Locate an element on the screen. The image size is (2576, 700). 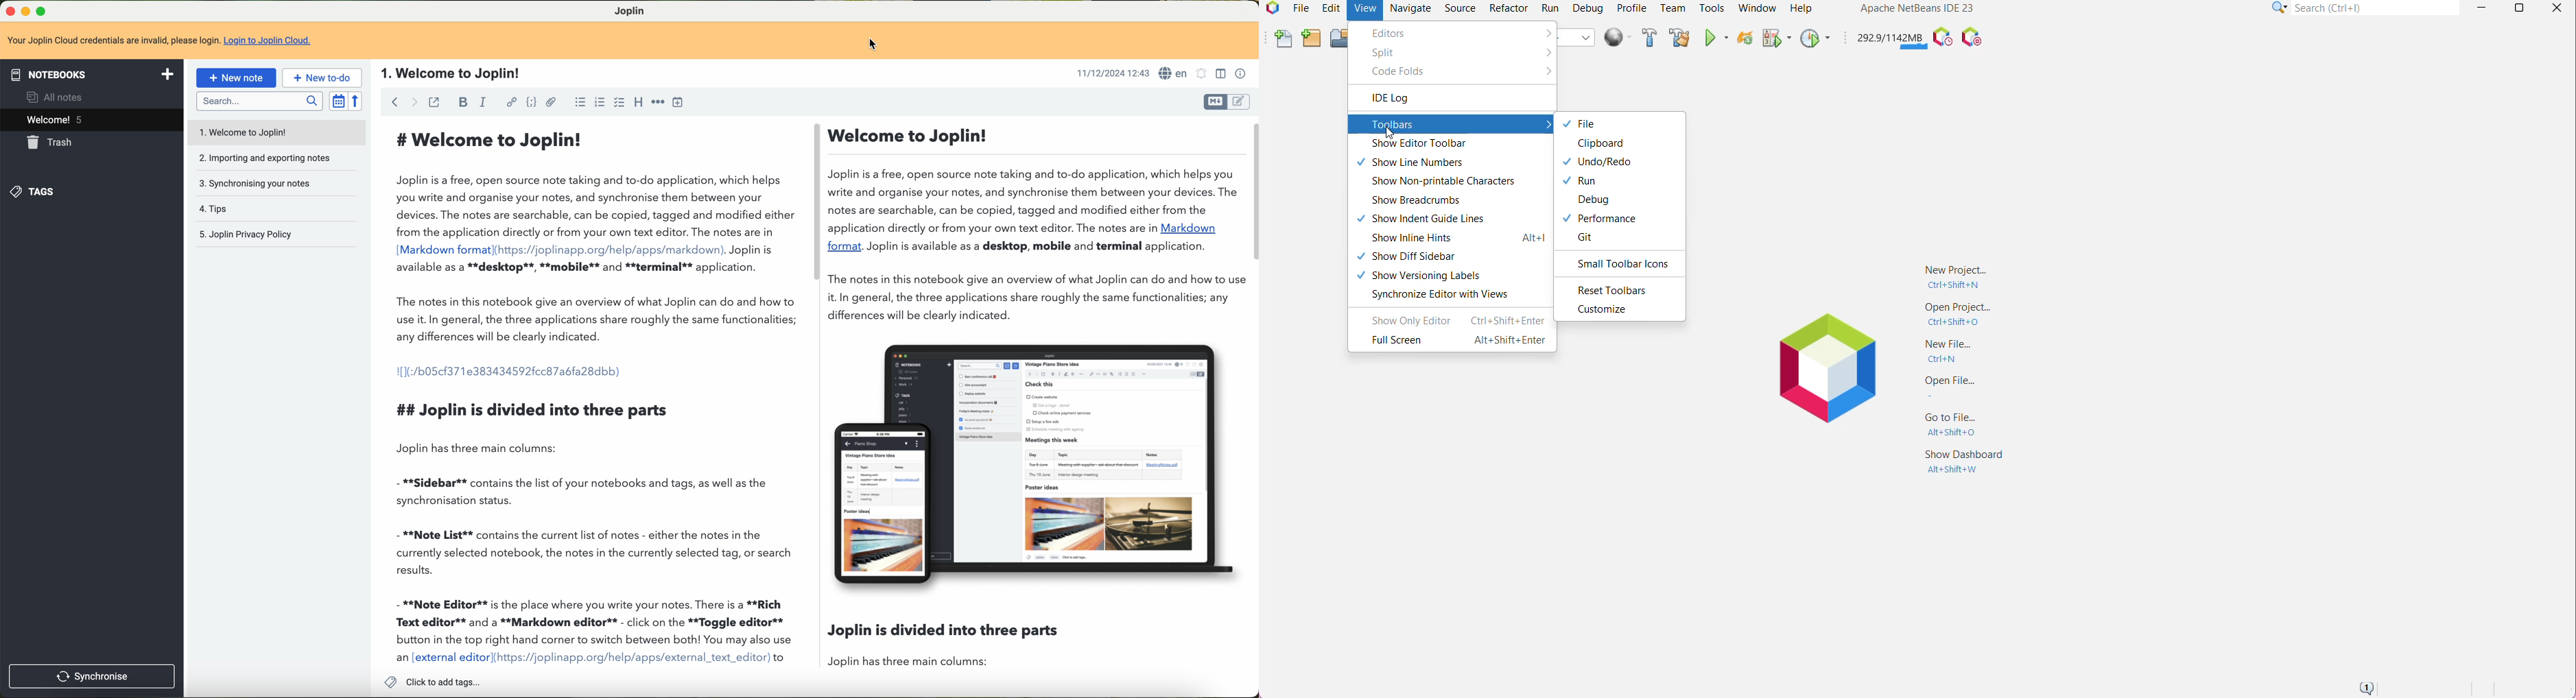
Joplin Mobile & Tab Experience Image is located at coordinates (1035, 466).